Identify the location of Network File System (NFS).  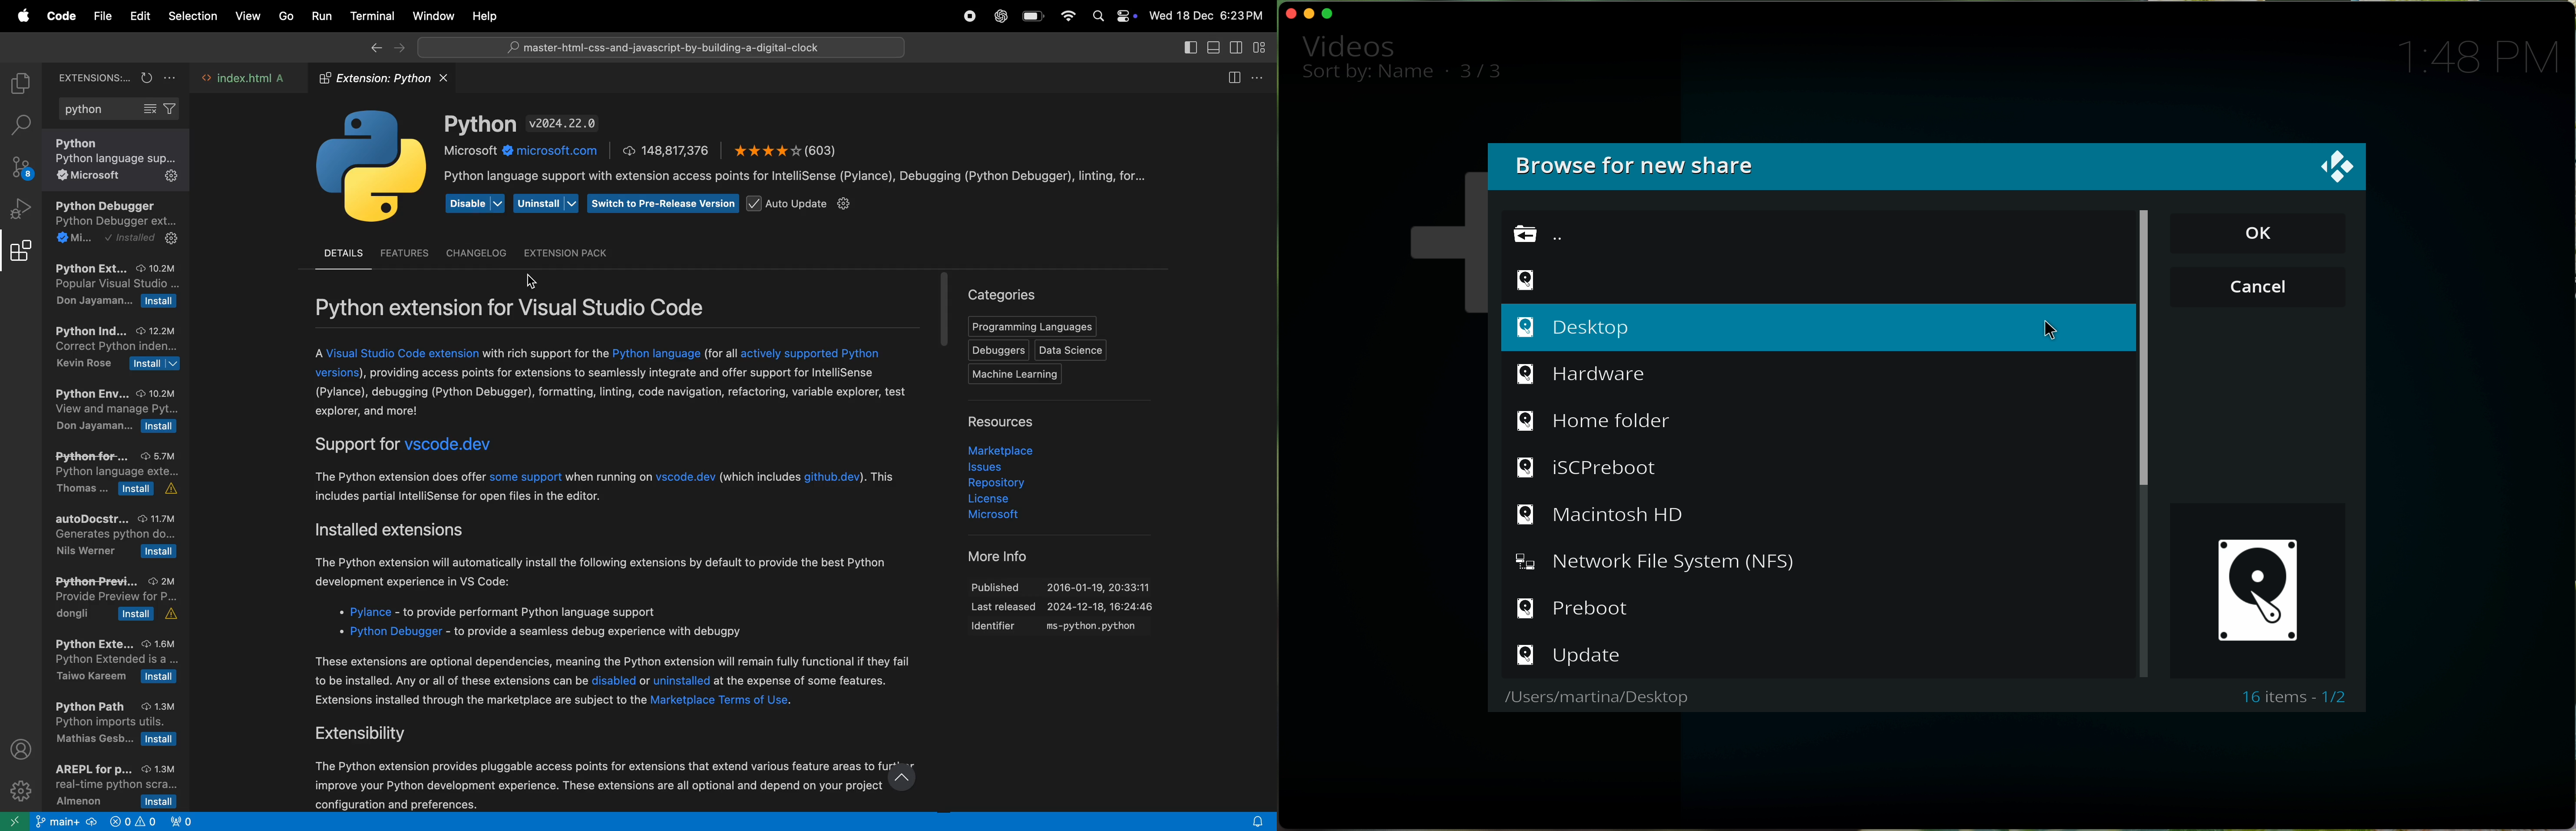
(1658, 563).